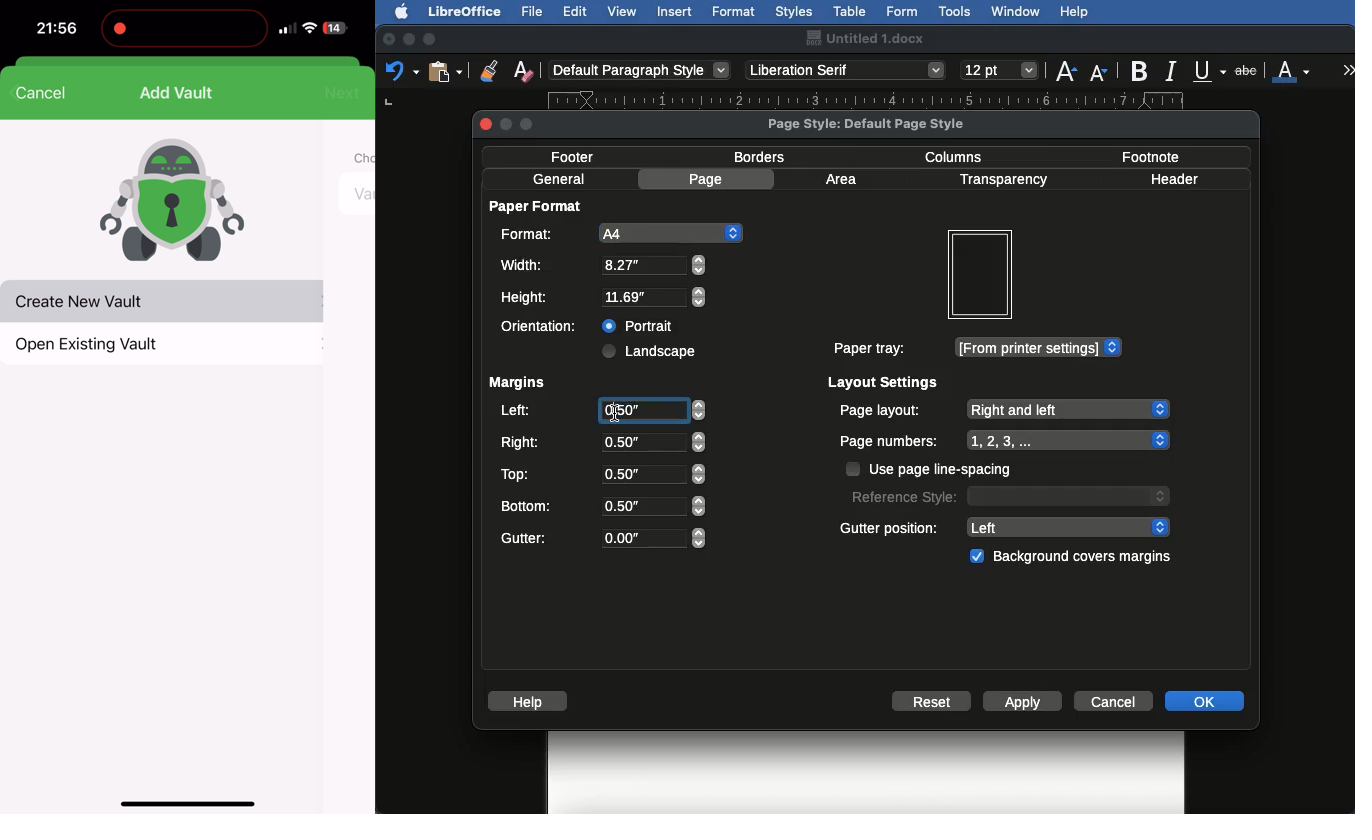 The height and width of the screenshot is (840, 1372). I want to click on Reference style, so click(1008, 495).